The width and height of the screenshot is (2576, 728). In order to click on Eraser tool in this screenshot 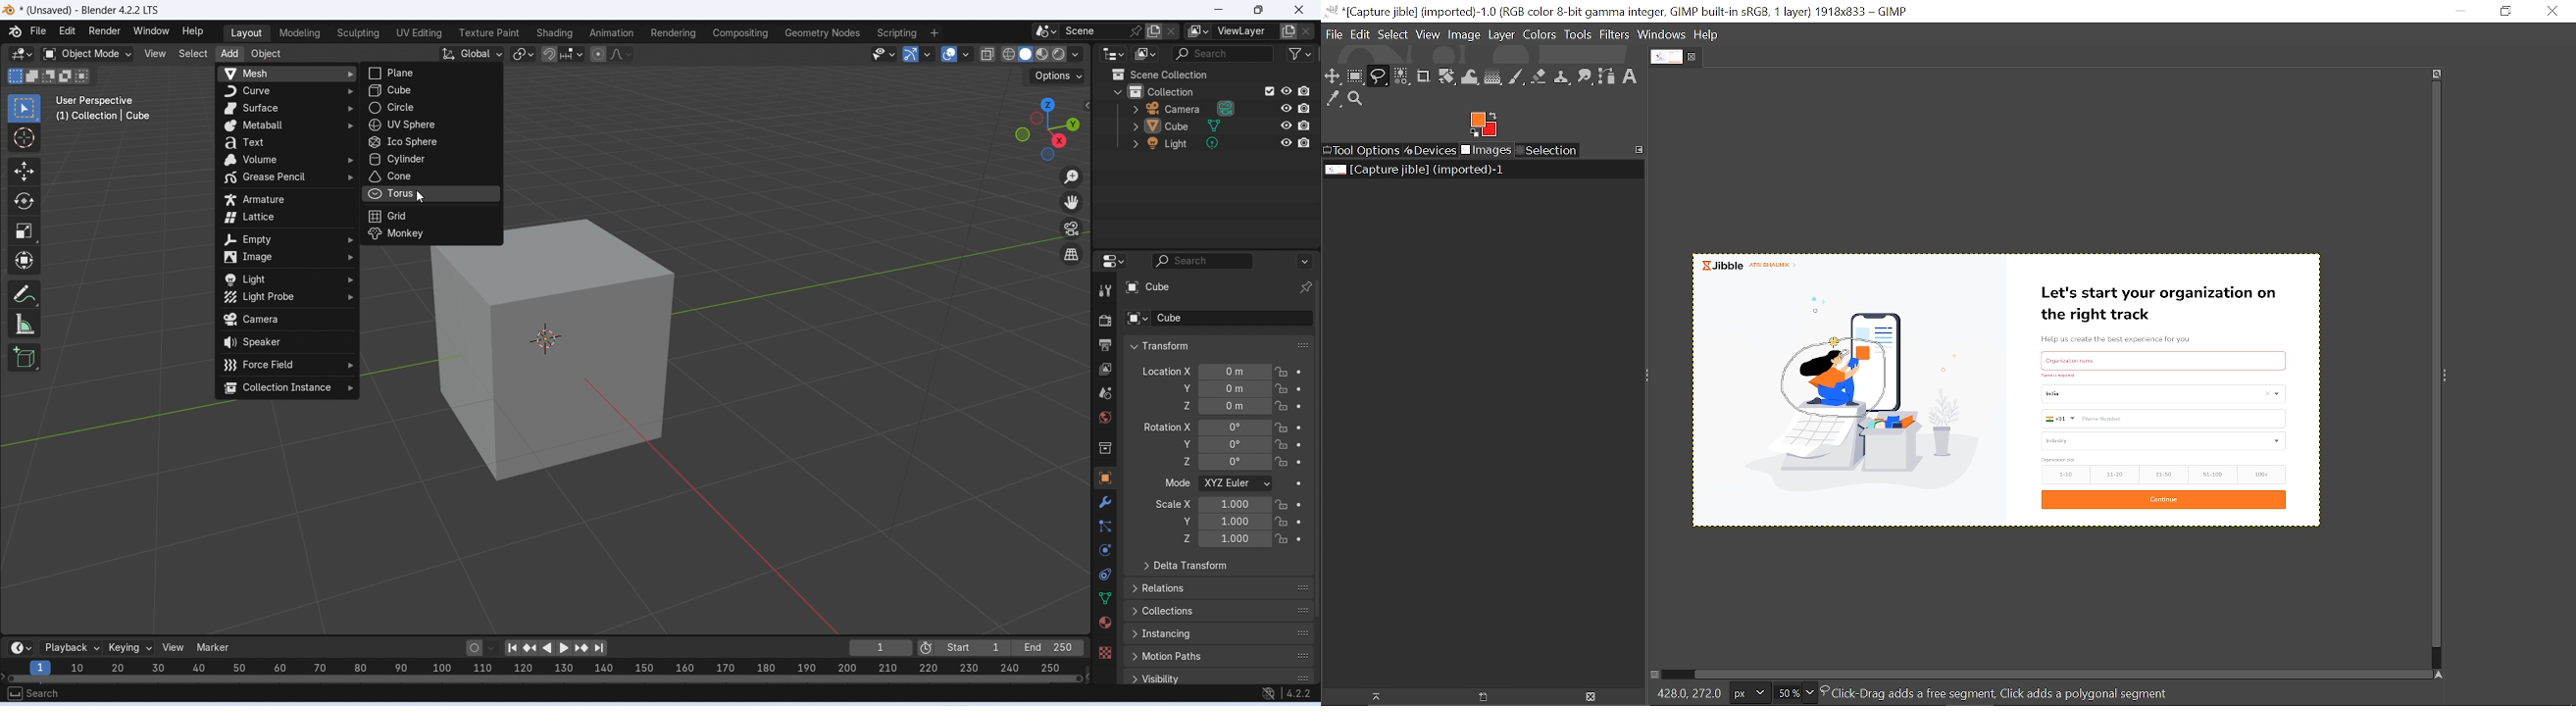, I will do `click(1539, 76)`.